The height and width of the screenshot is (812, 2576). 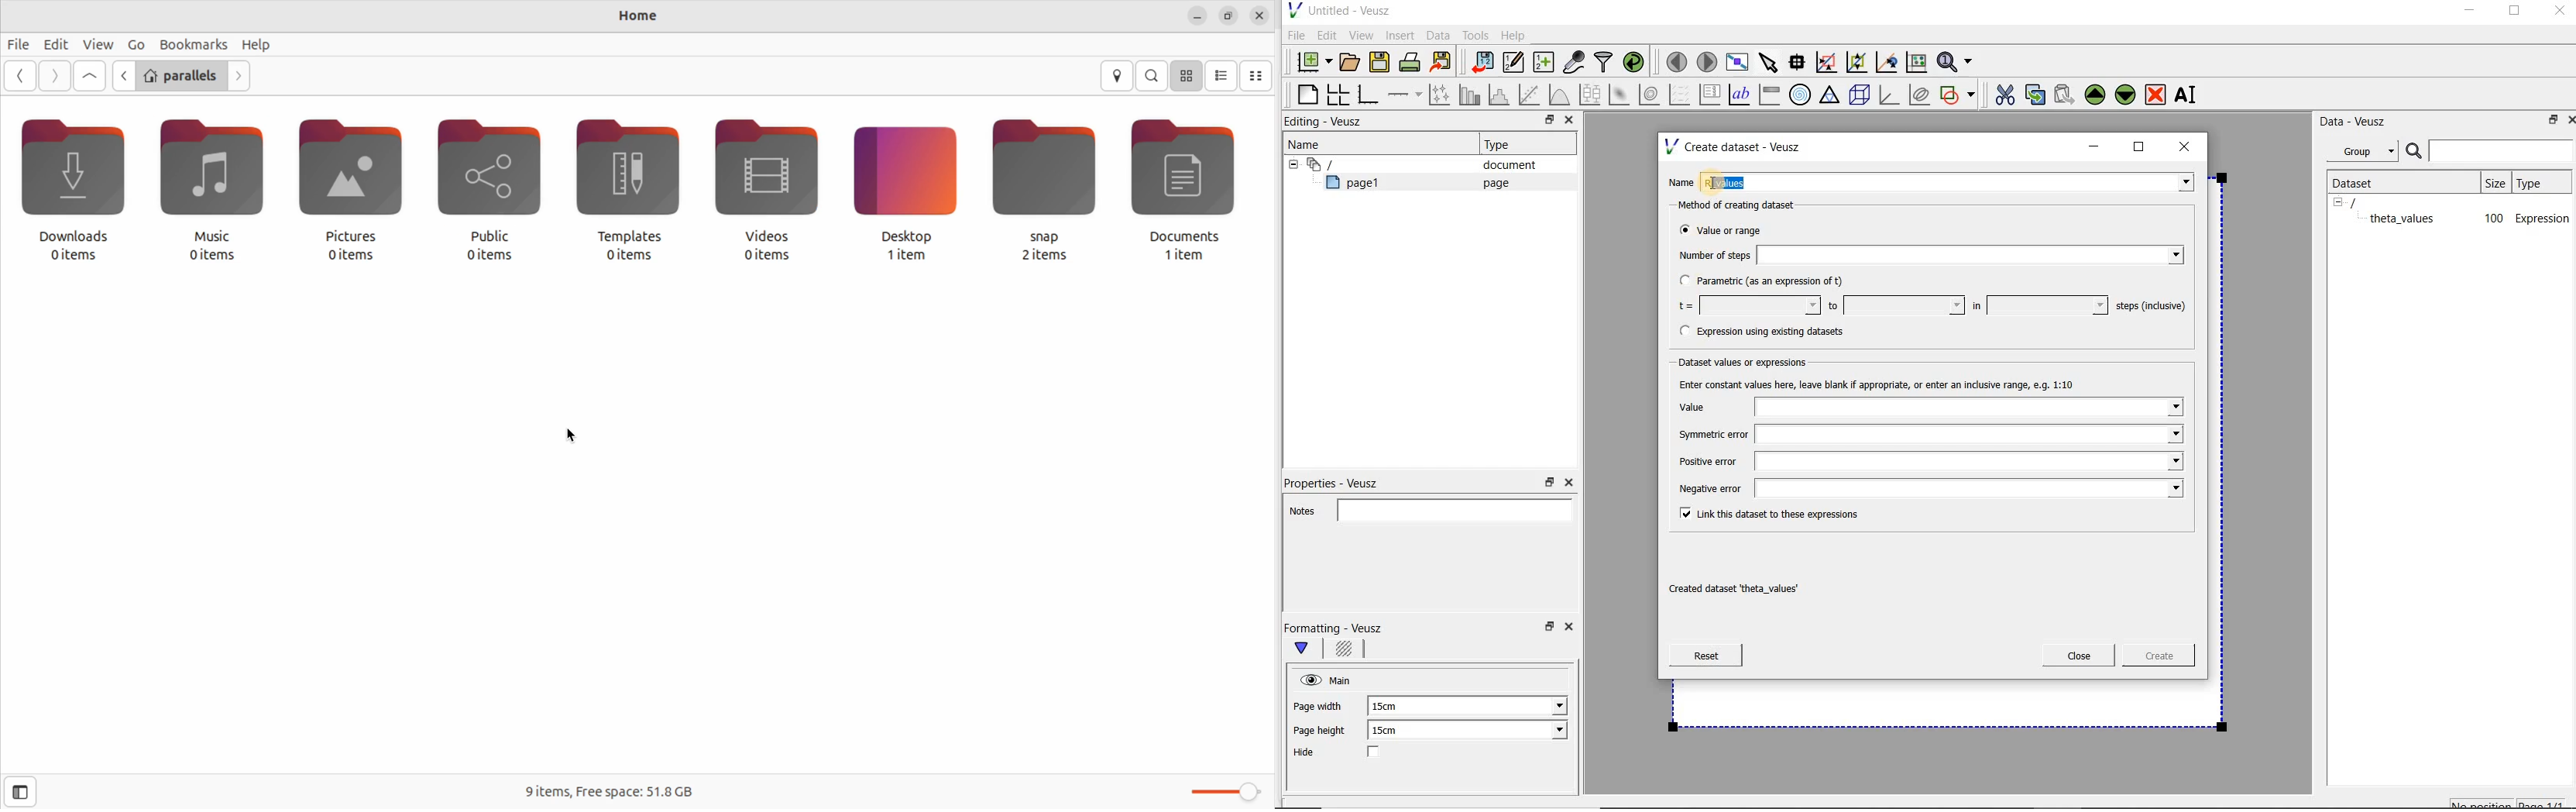 What do you see at coordinates (2036, 94) in the screenshot?
I see `copy the selected widget` at bounding box center [2036, 94].